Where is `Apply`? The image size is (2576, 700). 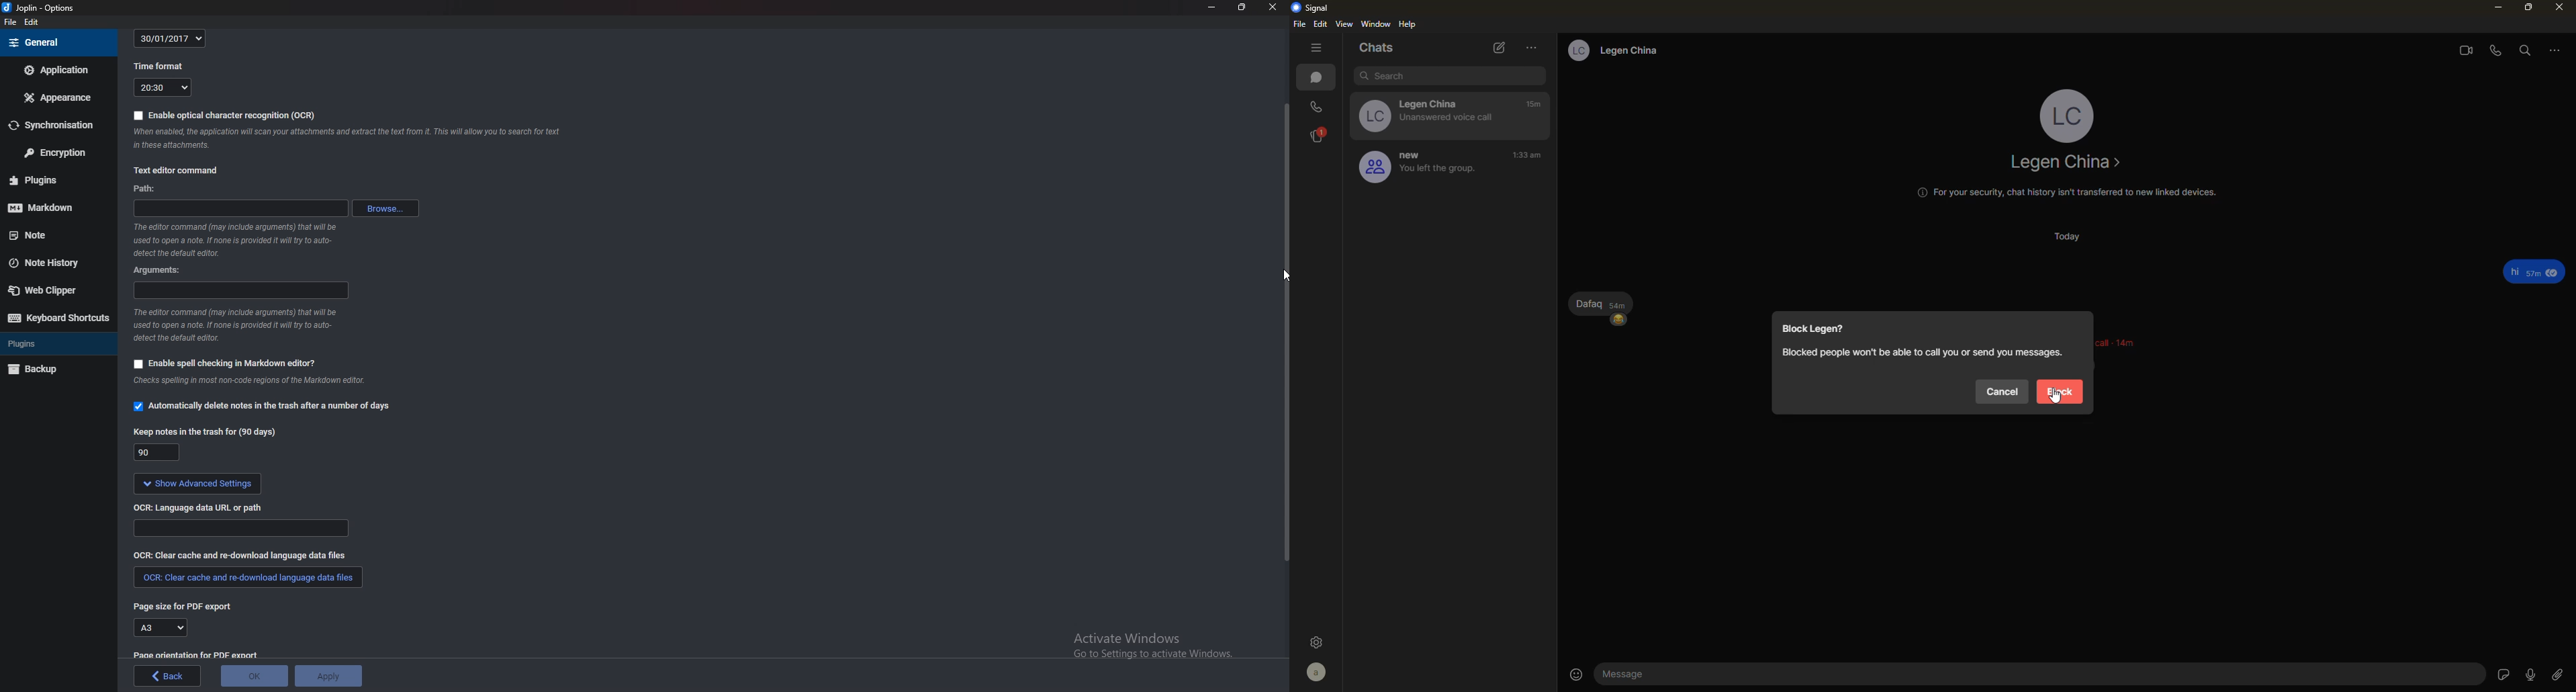
Apply is located at coordinates (328, 677).